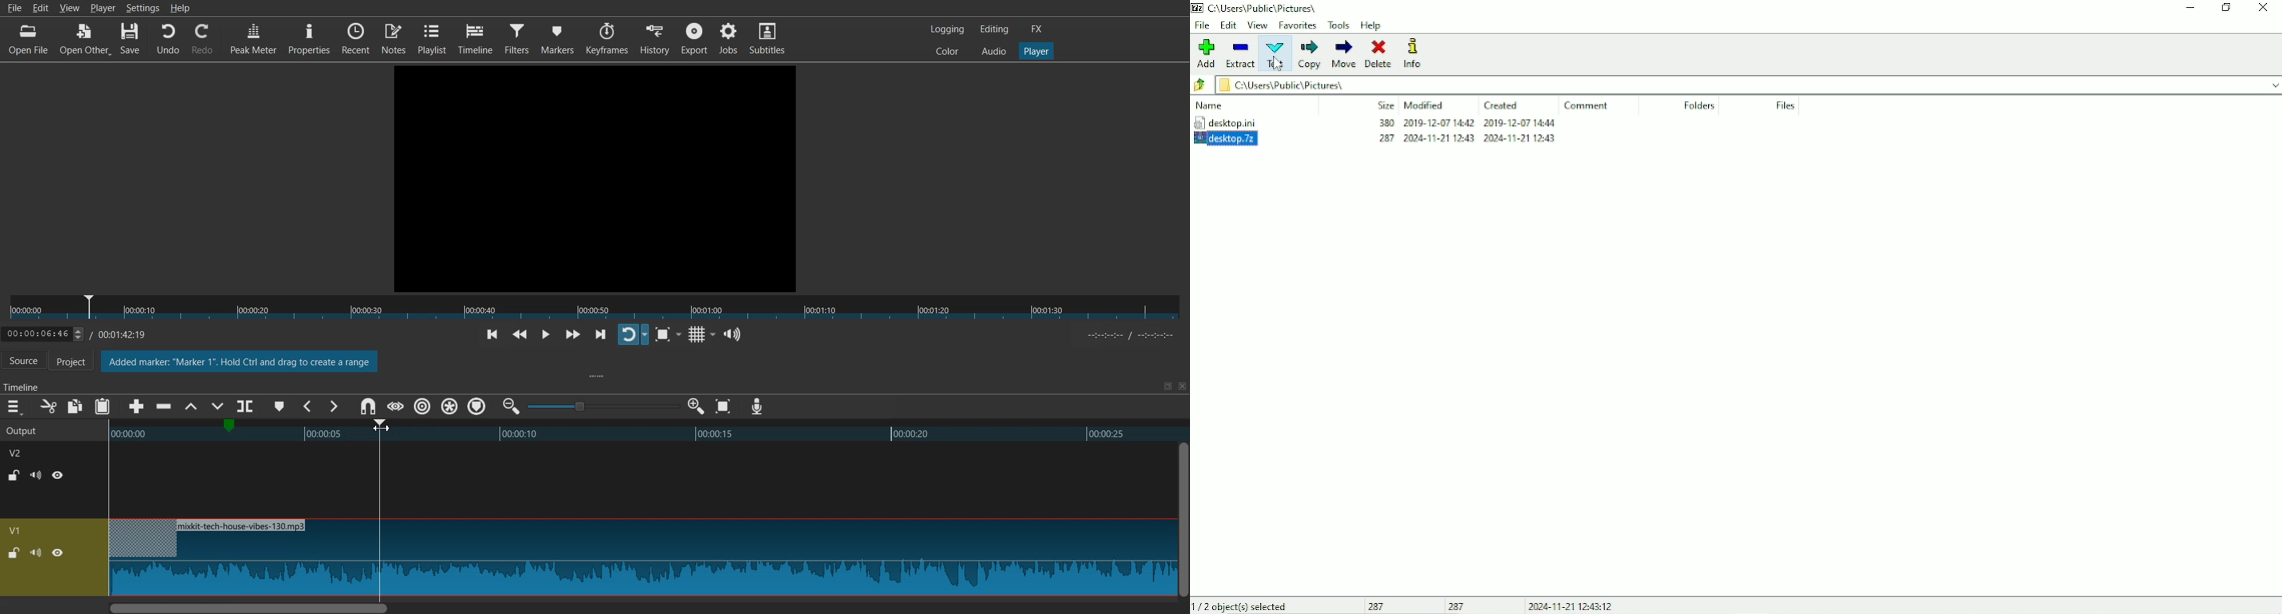  I want to click on Settings, so click(143, 7).